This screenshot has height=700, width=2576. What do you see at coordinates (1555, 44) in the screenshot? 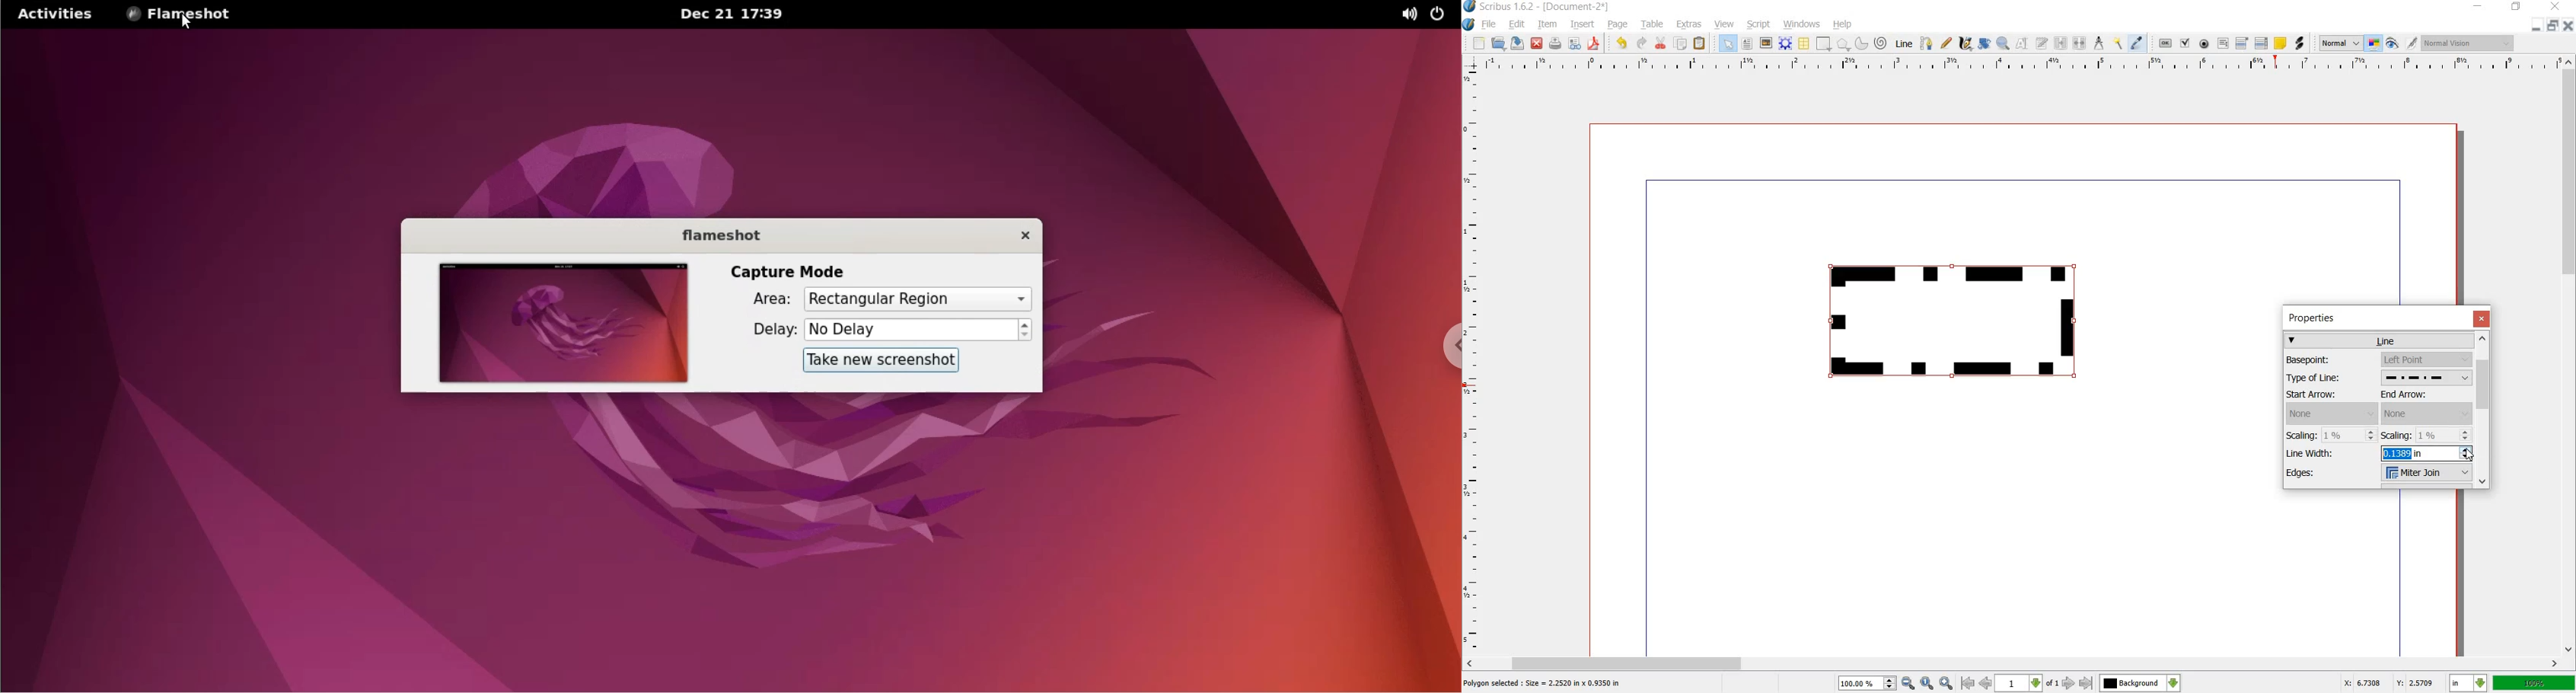
I see `PRINT` at bounding box center [1555, 44].